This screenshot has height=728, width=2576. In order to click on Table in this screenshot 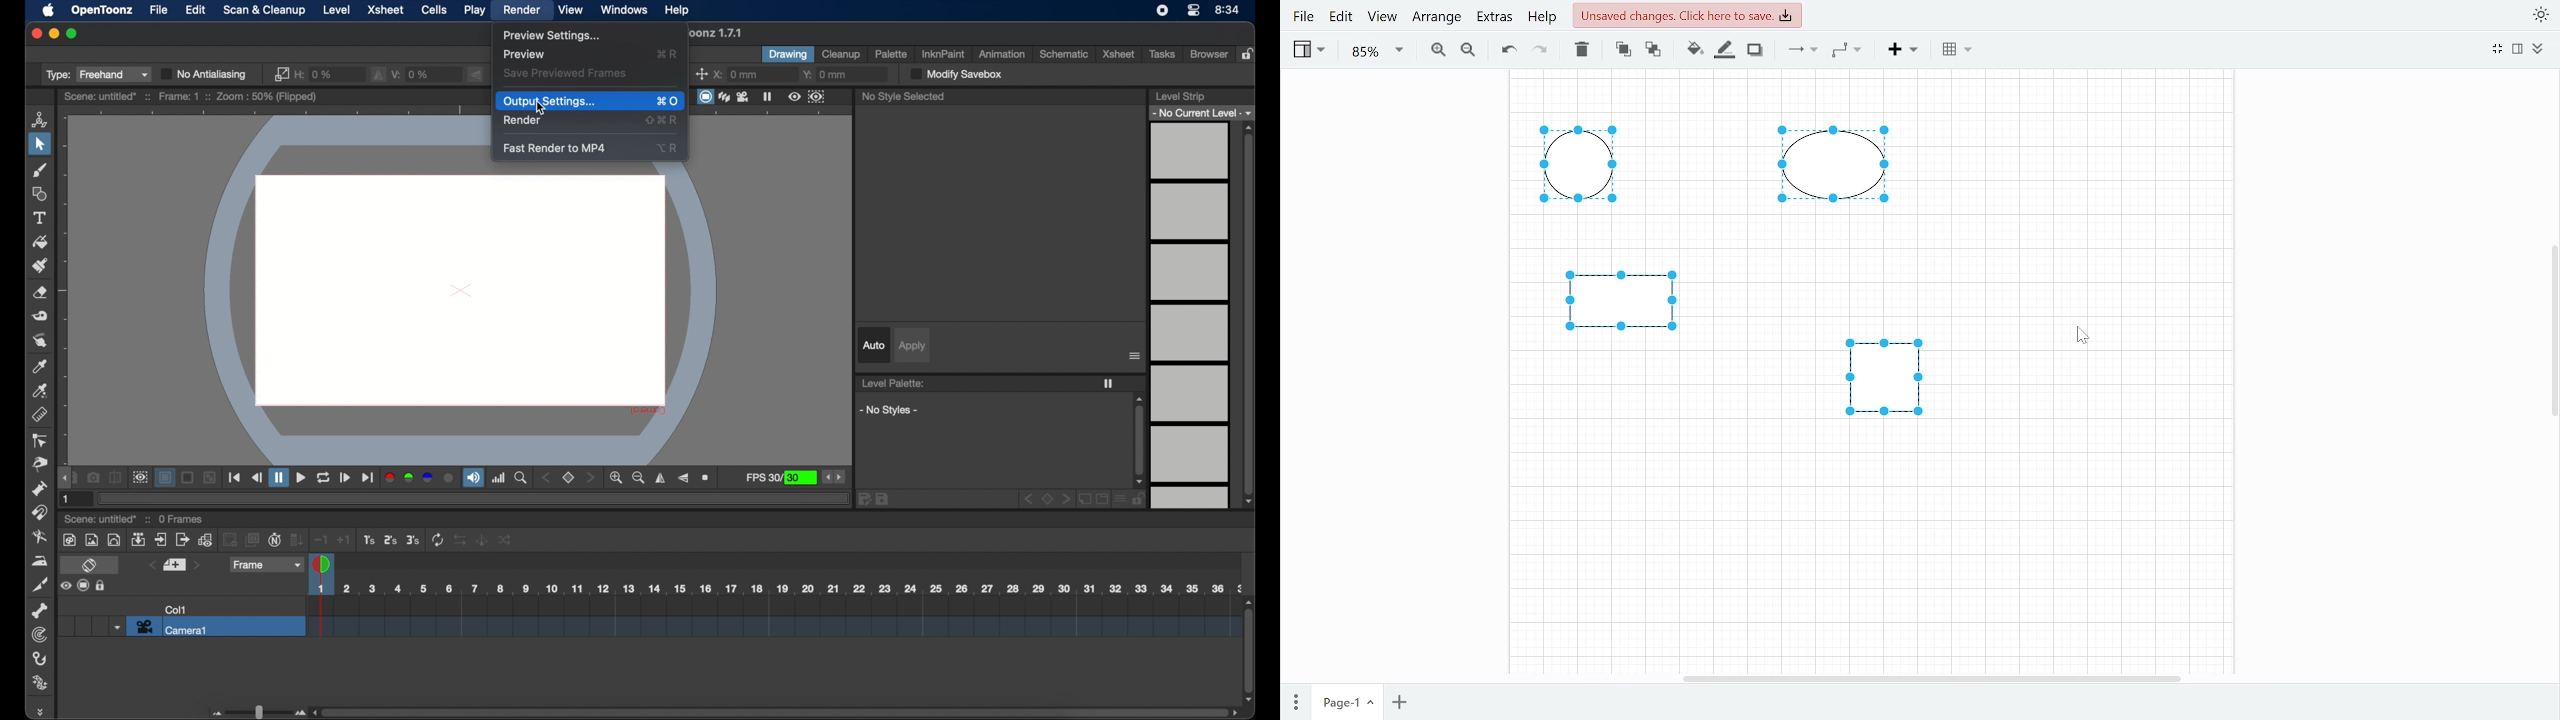, I will do `click(1959, 50)`.